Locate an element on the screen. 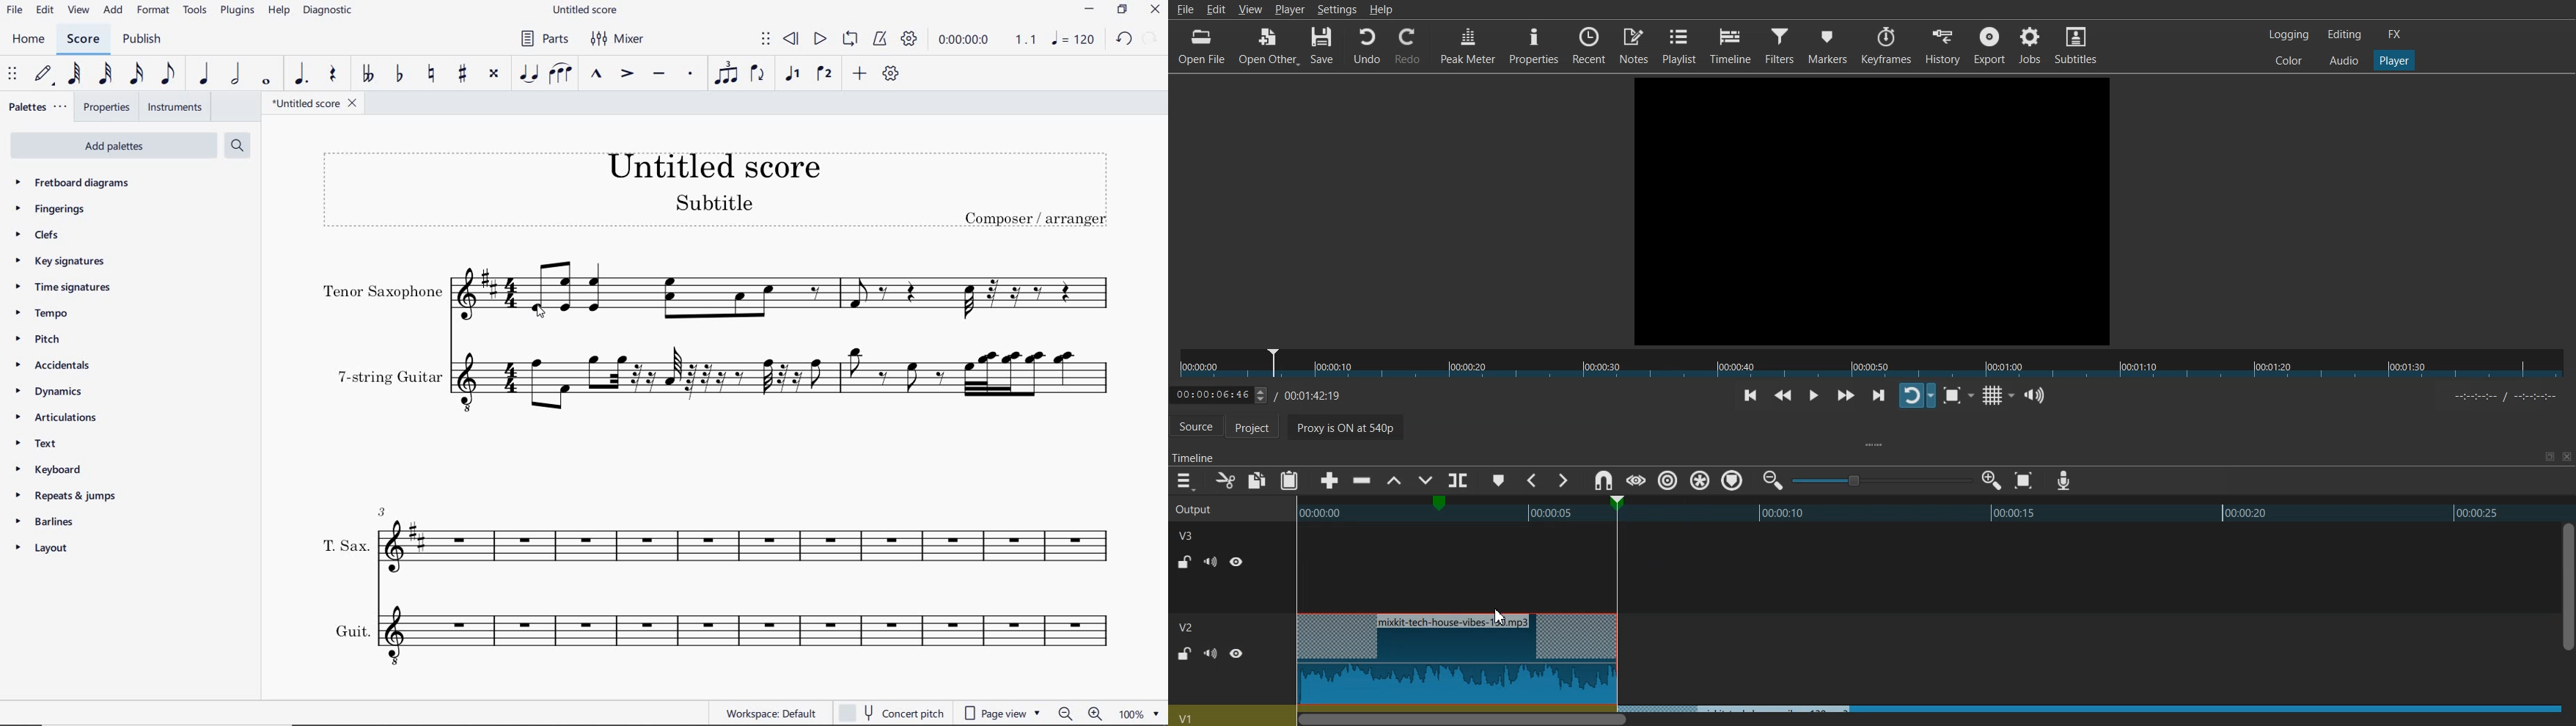 This screenshot has width=2576, height=728. INSTRUMENT: T.SAX is located at coordinates (715, 535).